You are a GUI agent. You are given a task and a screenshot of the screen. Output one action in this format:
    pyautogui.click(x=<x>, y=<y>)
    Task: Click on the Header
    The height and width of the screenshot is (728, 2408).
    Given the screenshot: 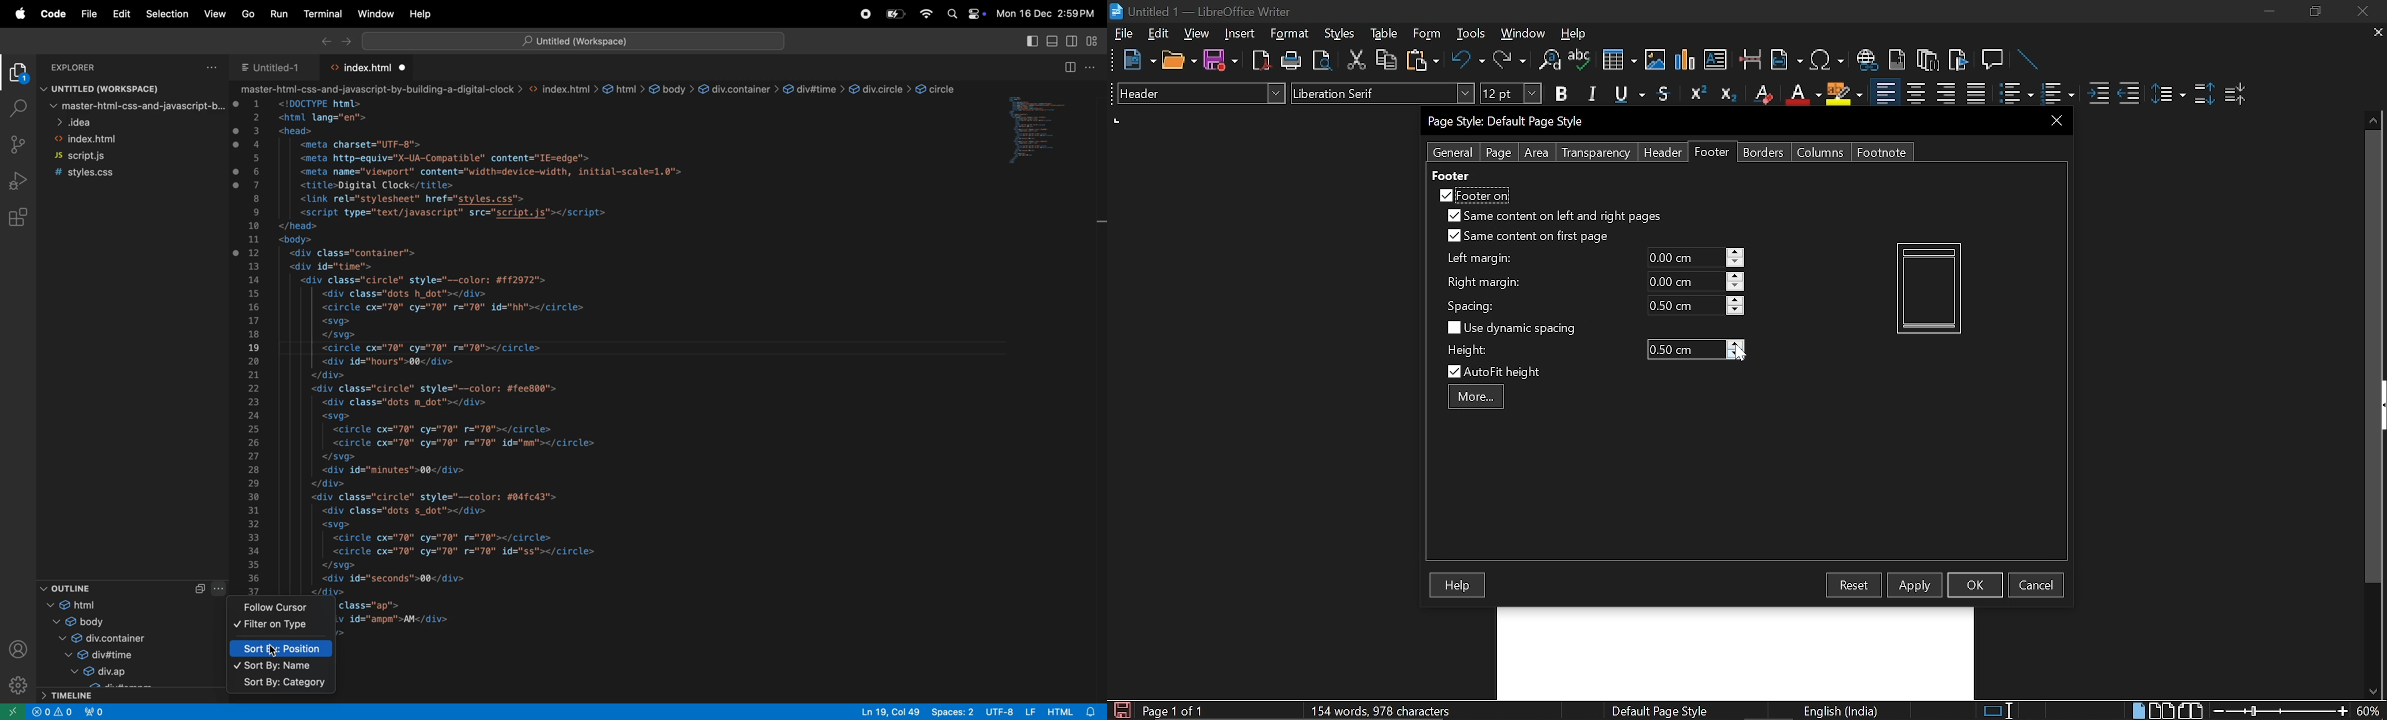 What is the action you would take?
    pyautogui.click(x=1659, y=153)
    